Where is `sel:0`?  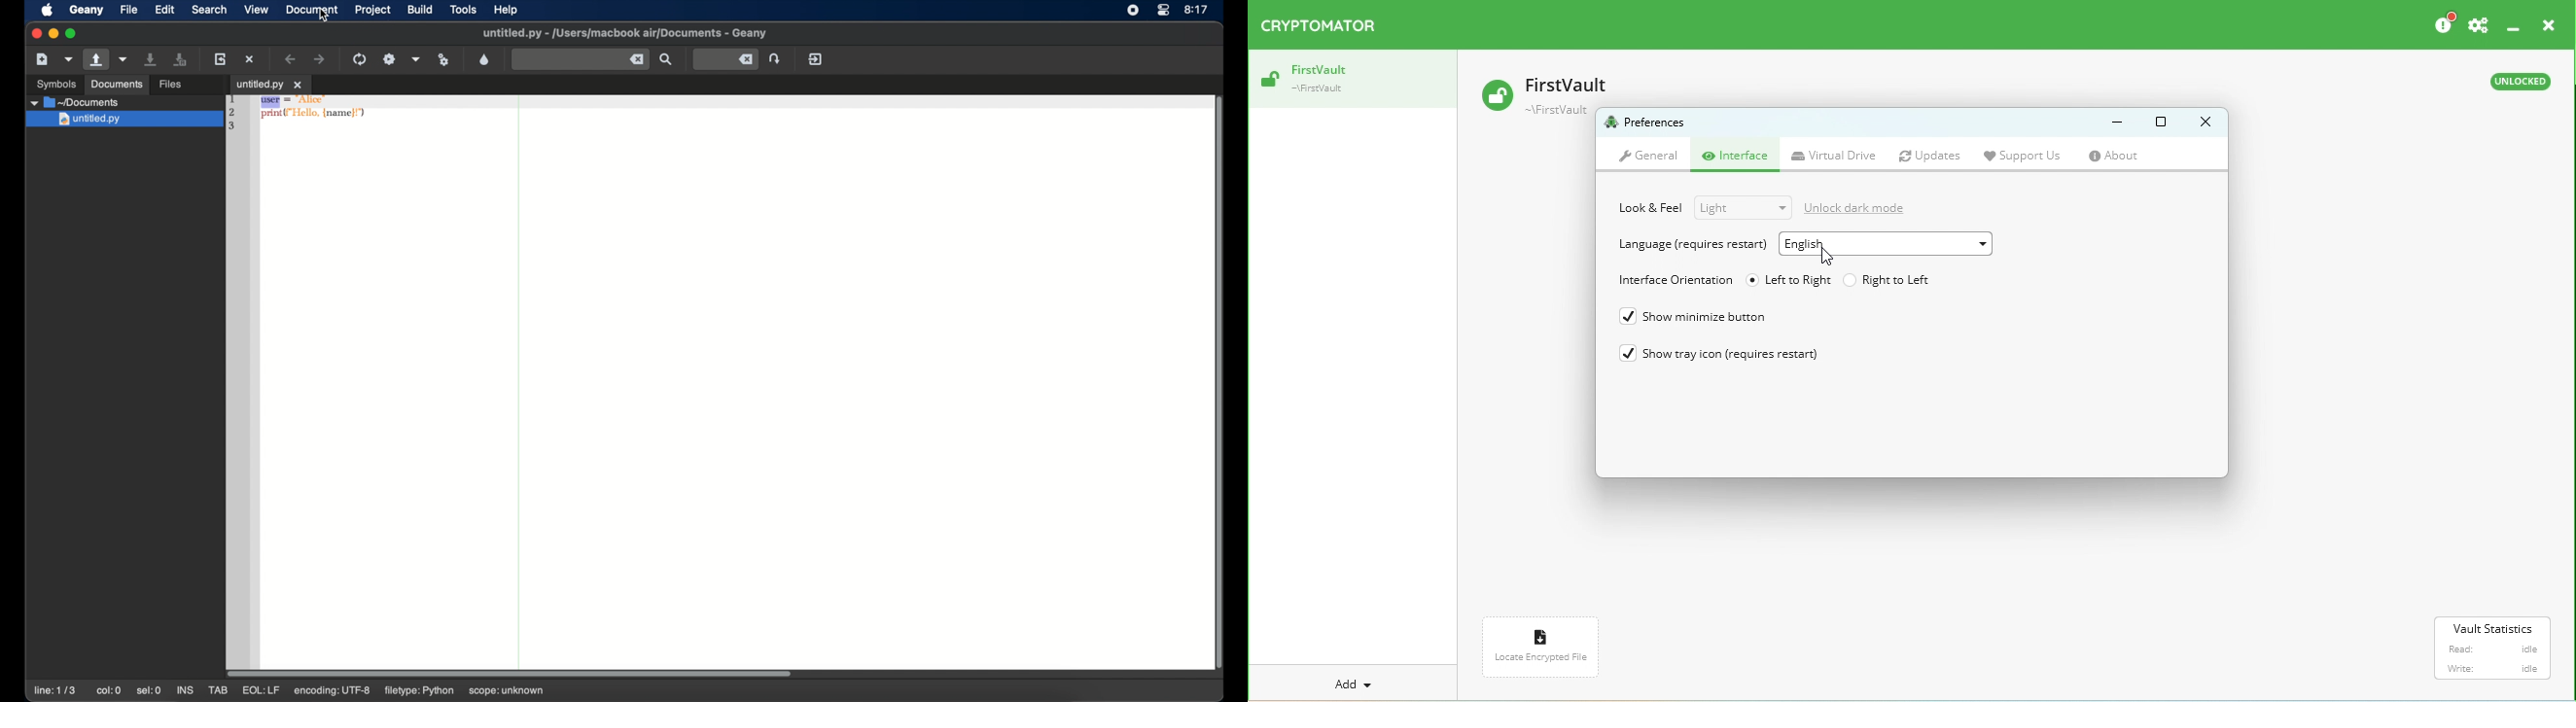
sel:0 is located at coordinates (149, 692).